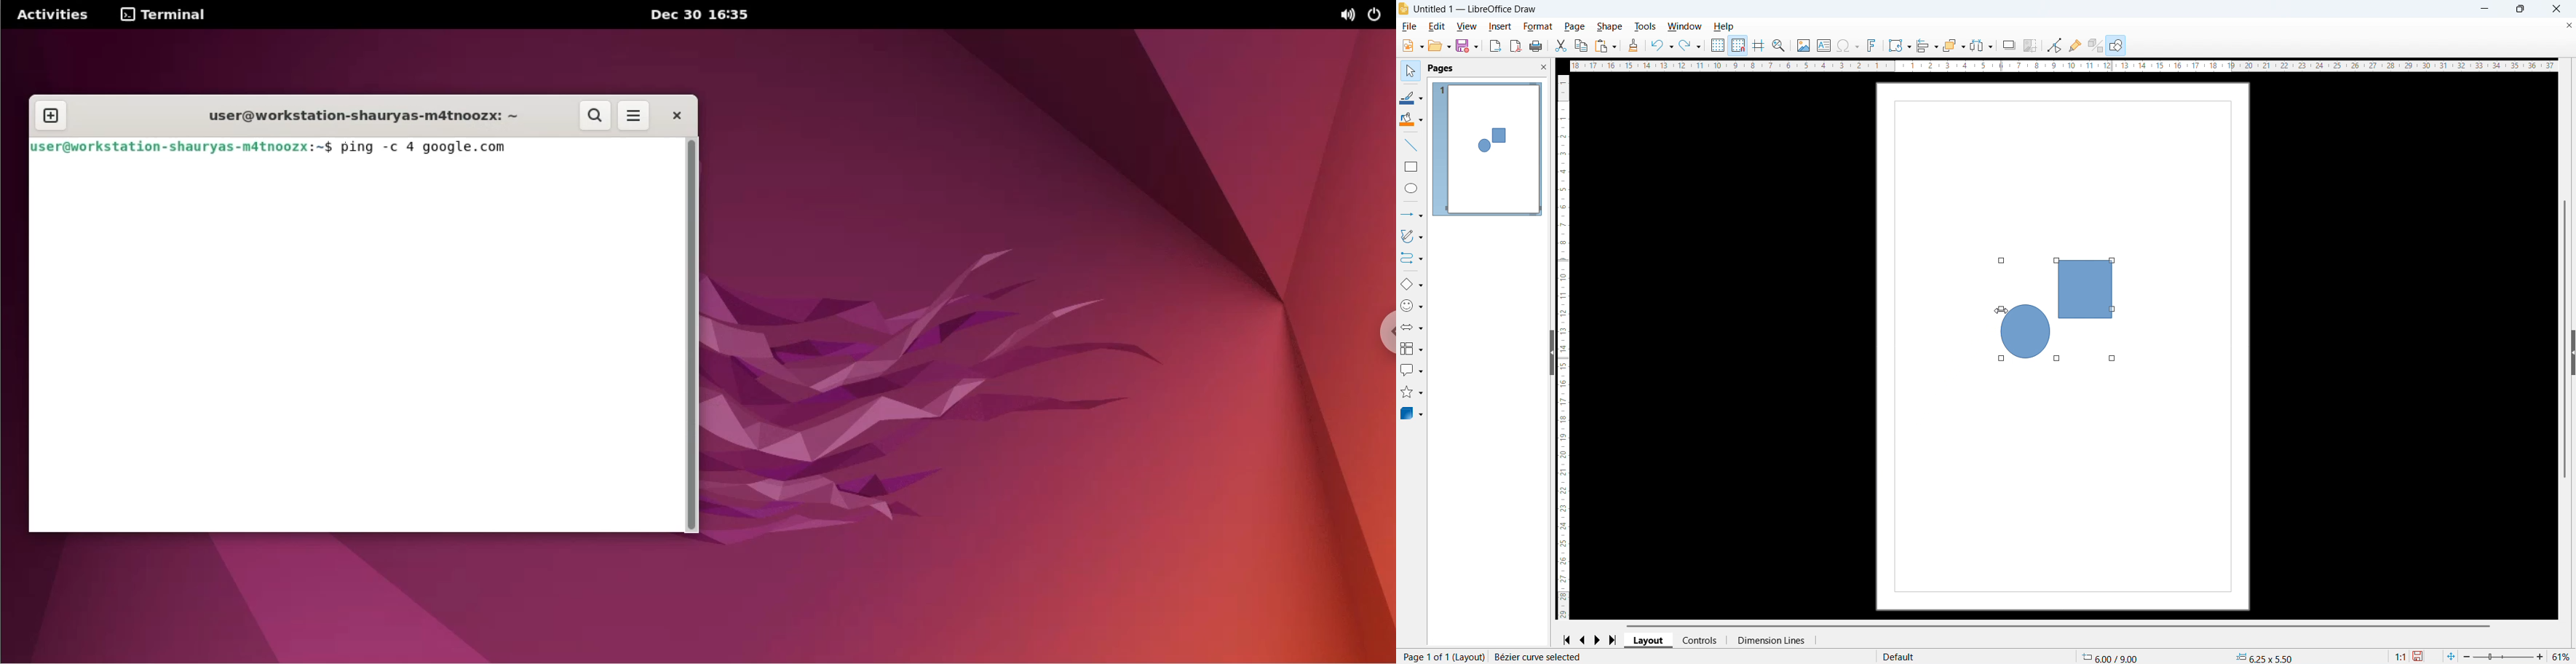  What do you see at coordinates (2419, 657) in the screenshot?
I see `Save ` at bounding box center [2419, 657].